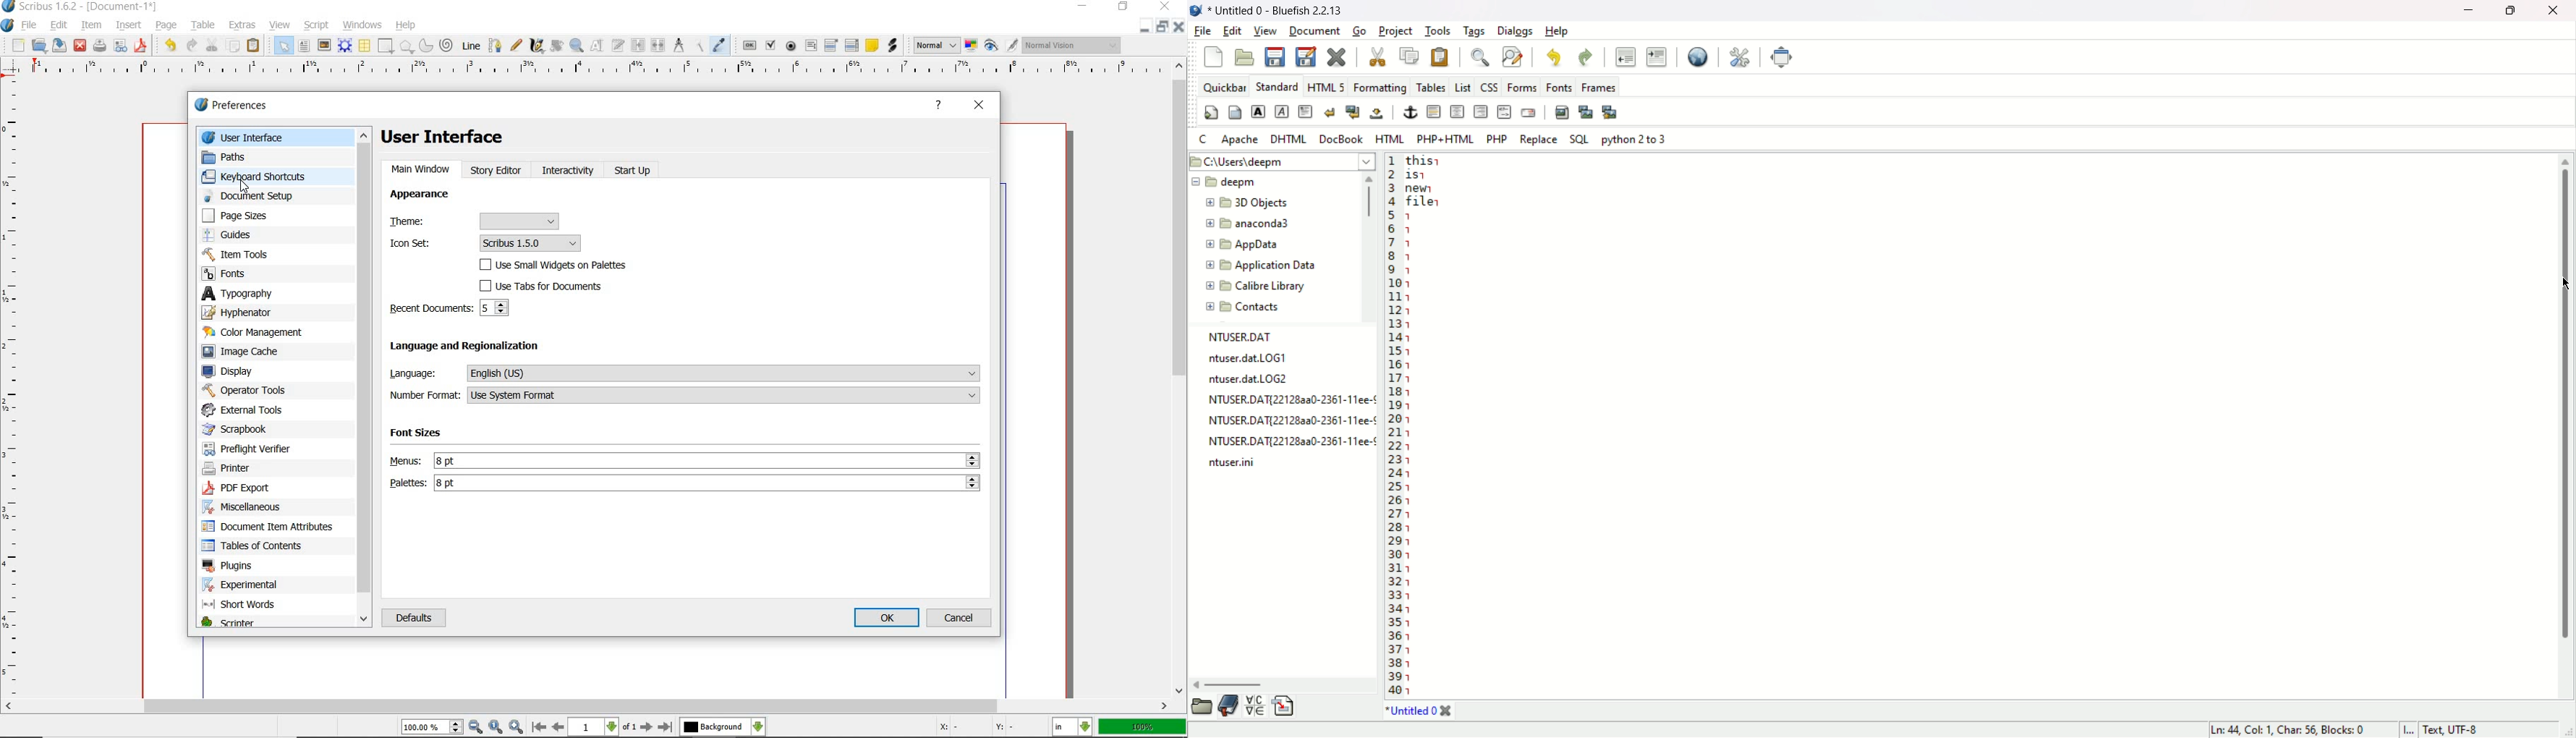 The image size is (2576, 756). What do you see at coordinates (1196, 11) in the screenshot?
I see `application icon` at bounding box center [1196, 11].